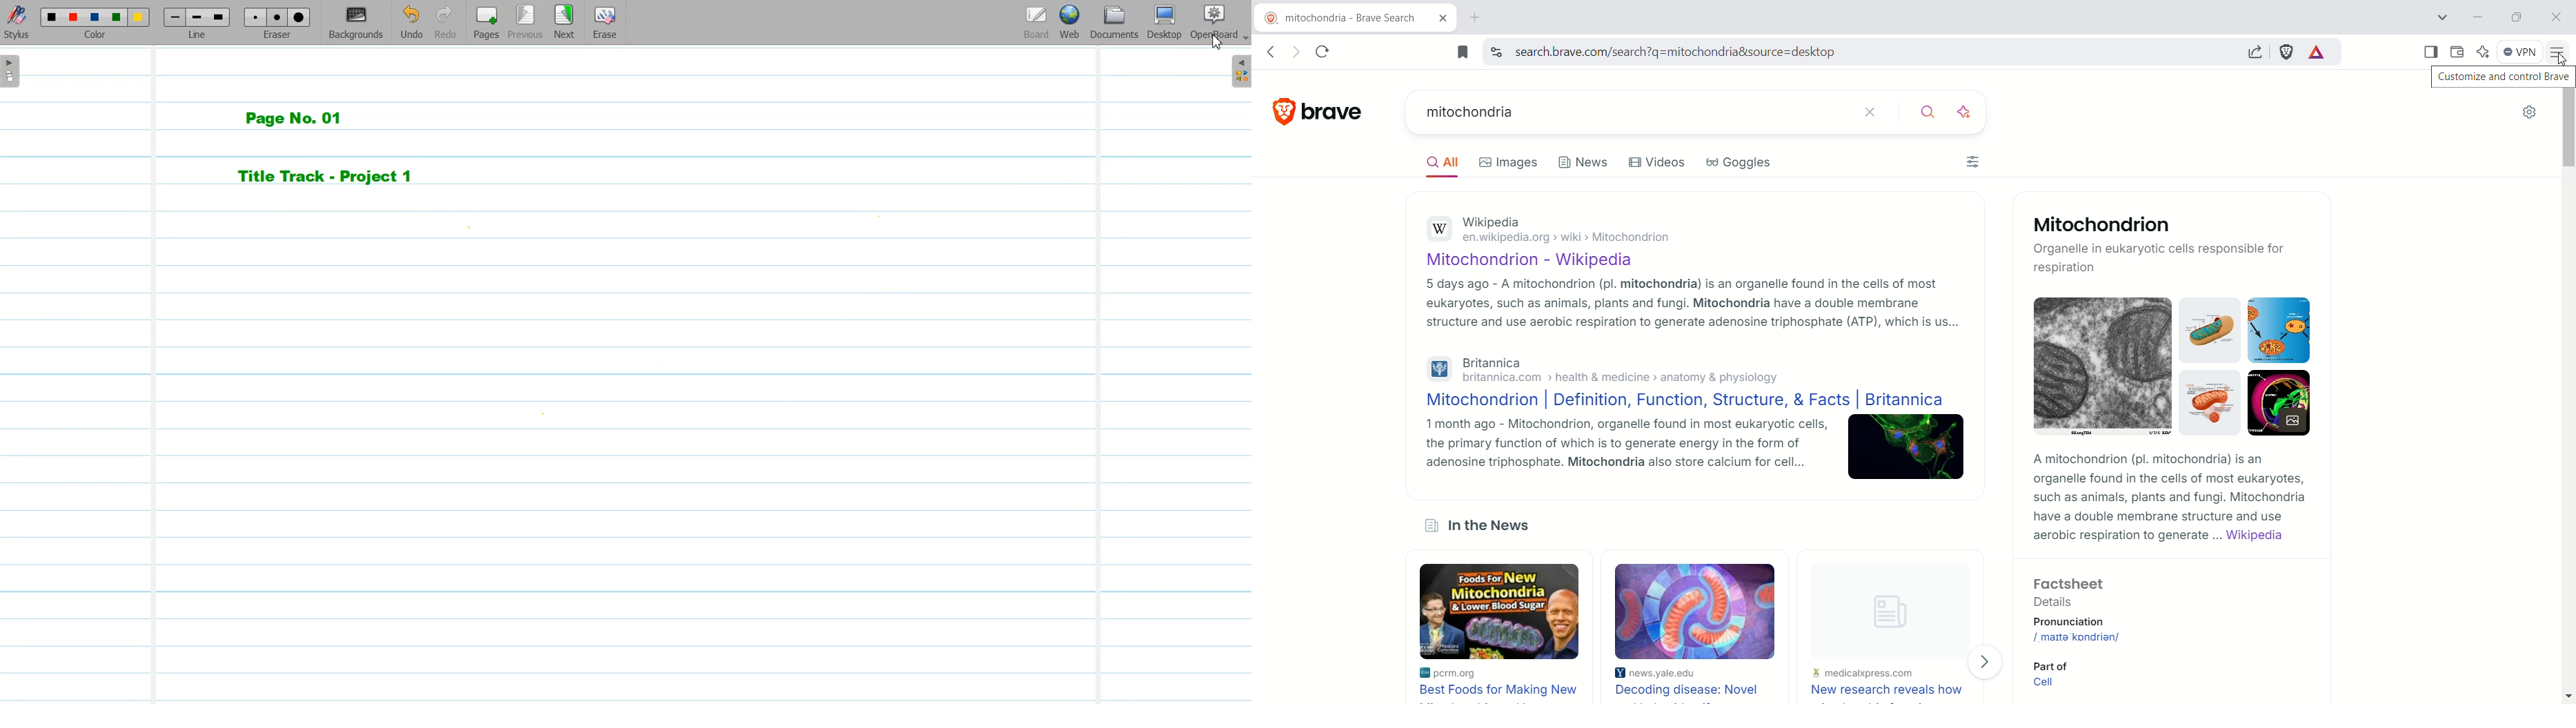  I want to click on search.brave.com/search?q=mitochondria&source=desktop, so click(1856, 54).